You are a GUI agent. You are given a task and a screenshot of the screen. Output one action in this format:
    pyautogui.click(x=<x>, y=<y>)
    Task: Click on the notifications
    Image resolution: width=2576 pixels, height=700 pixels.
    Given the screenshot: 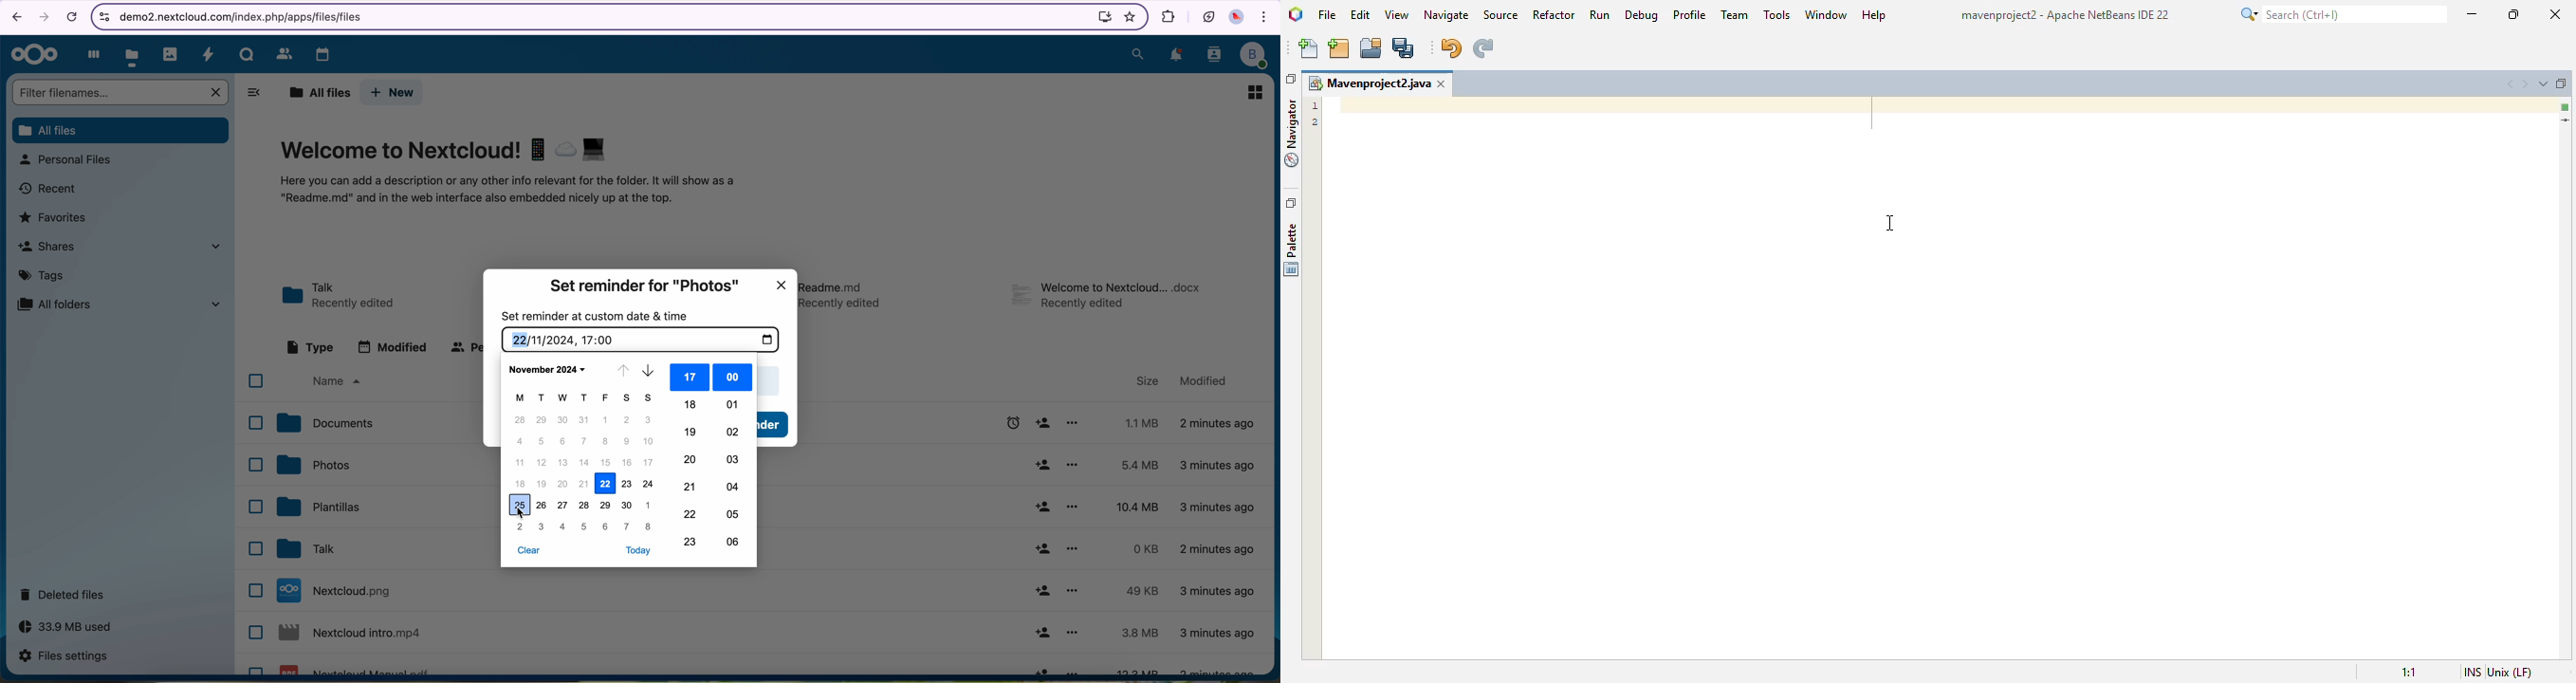 What is the action you would take?
    pyautogui.click(x=1176, y=56)
    